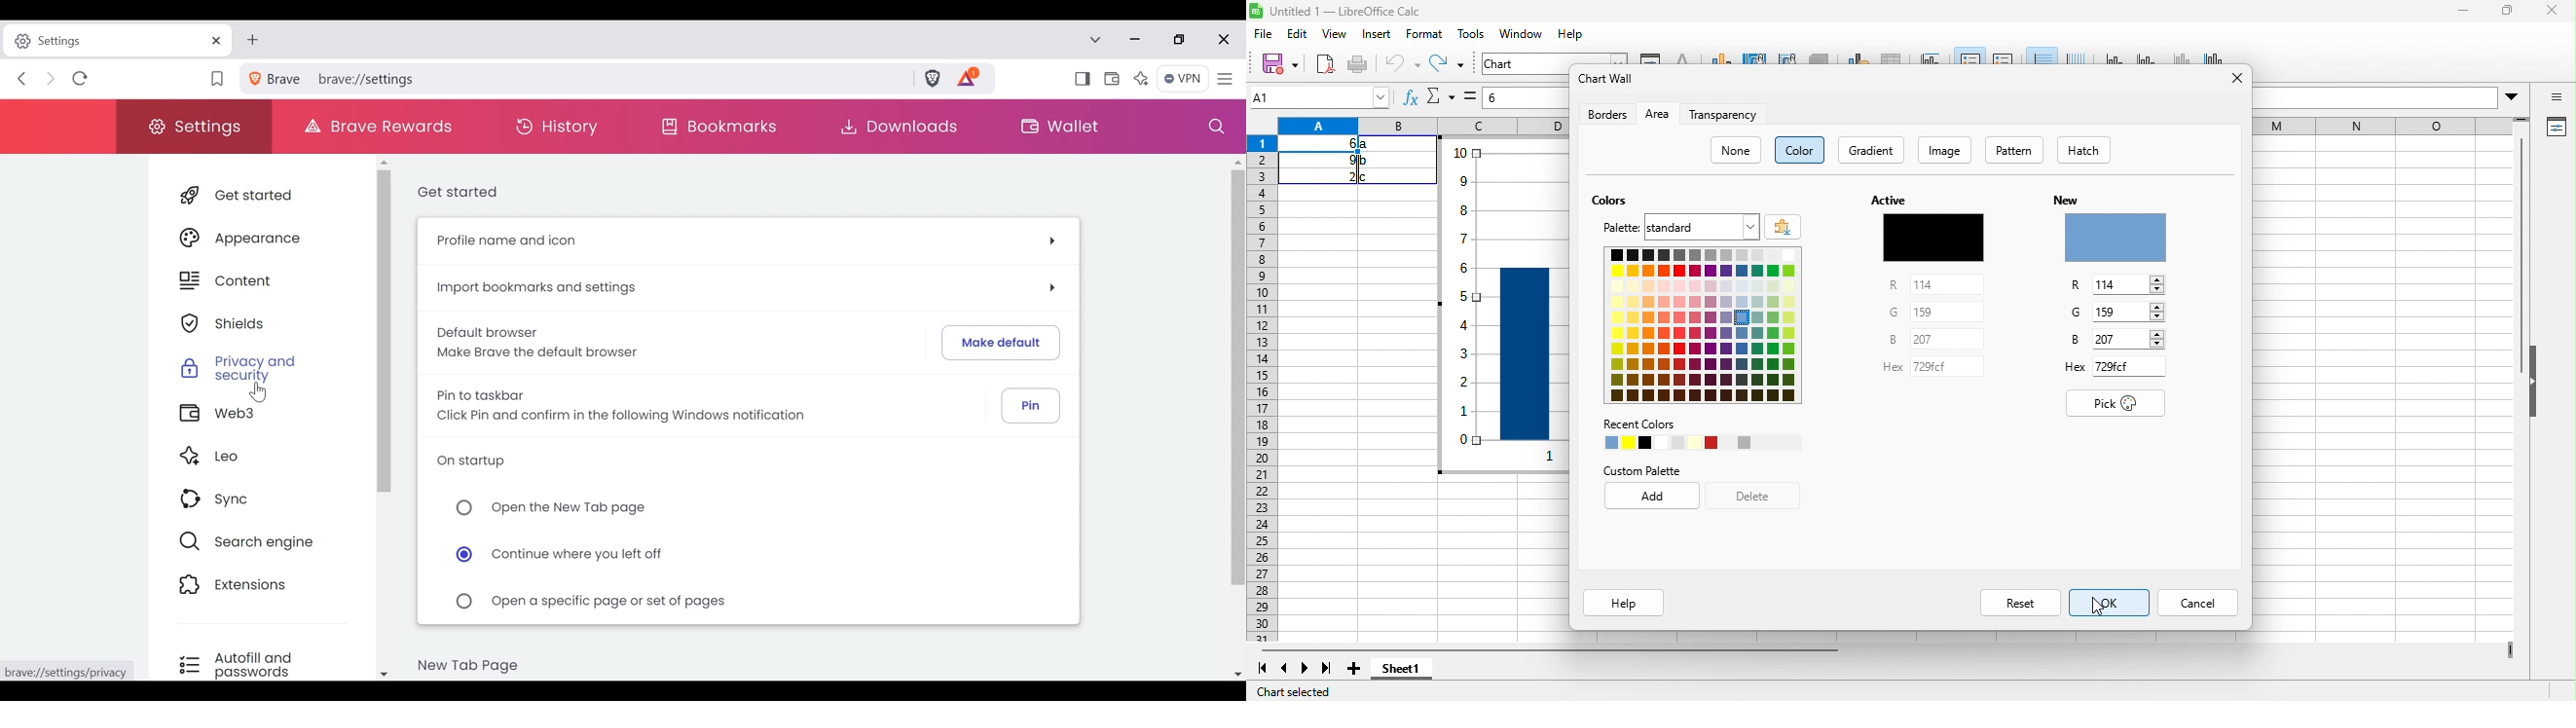 The image size is (2576, 728). I want to click on transparency, so click(1727, 118).